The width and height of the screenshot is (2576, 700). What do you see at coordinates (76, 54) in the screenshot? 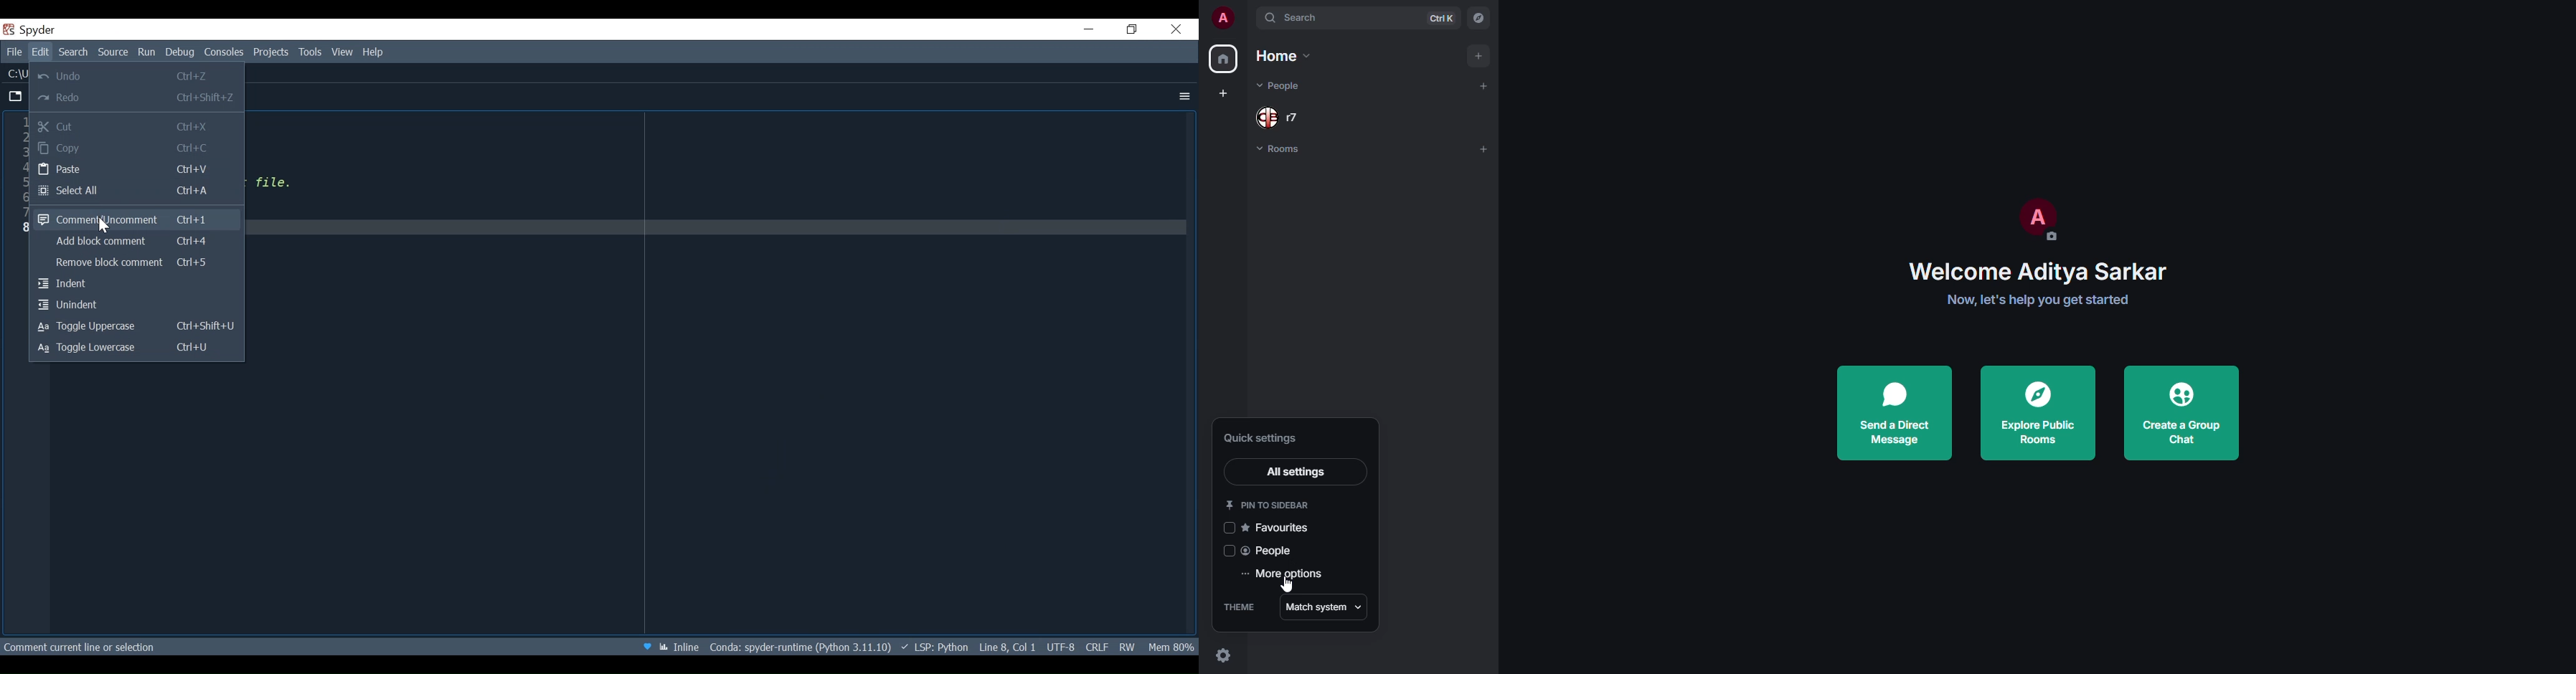
I see `Search` at bounding box center [76, 54].